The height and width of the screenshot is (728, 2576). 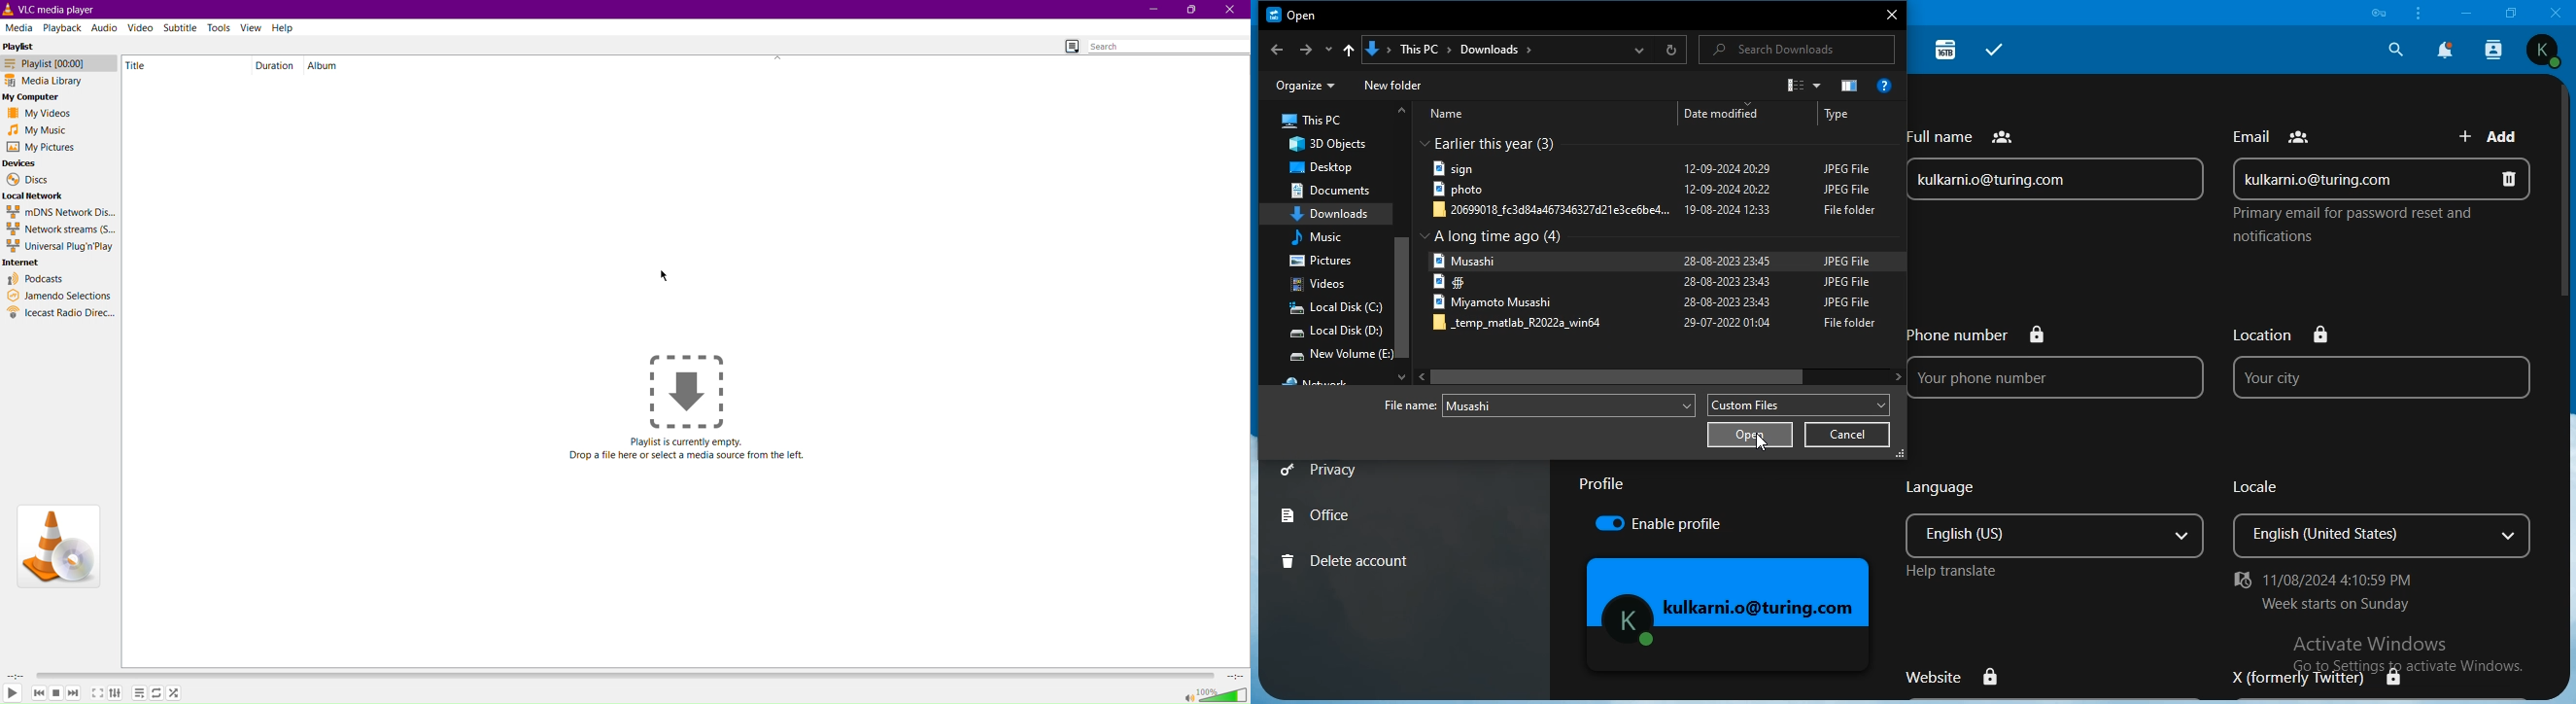 What do you see at coordinates (27, 179) in the screenshot?
I see `Discs` at bounding box center [27, 179].